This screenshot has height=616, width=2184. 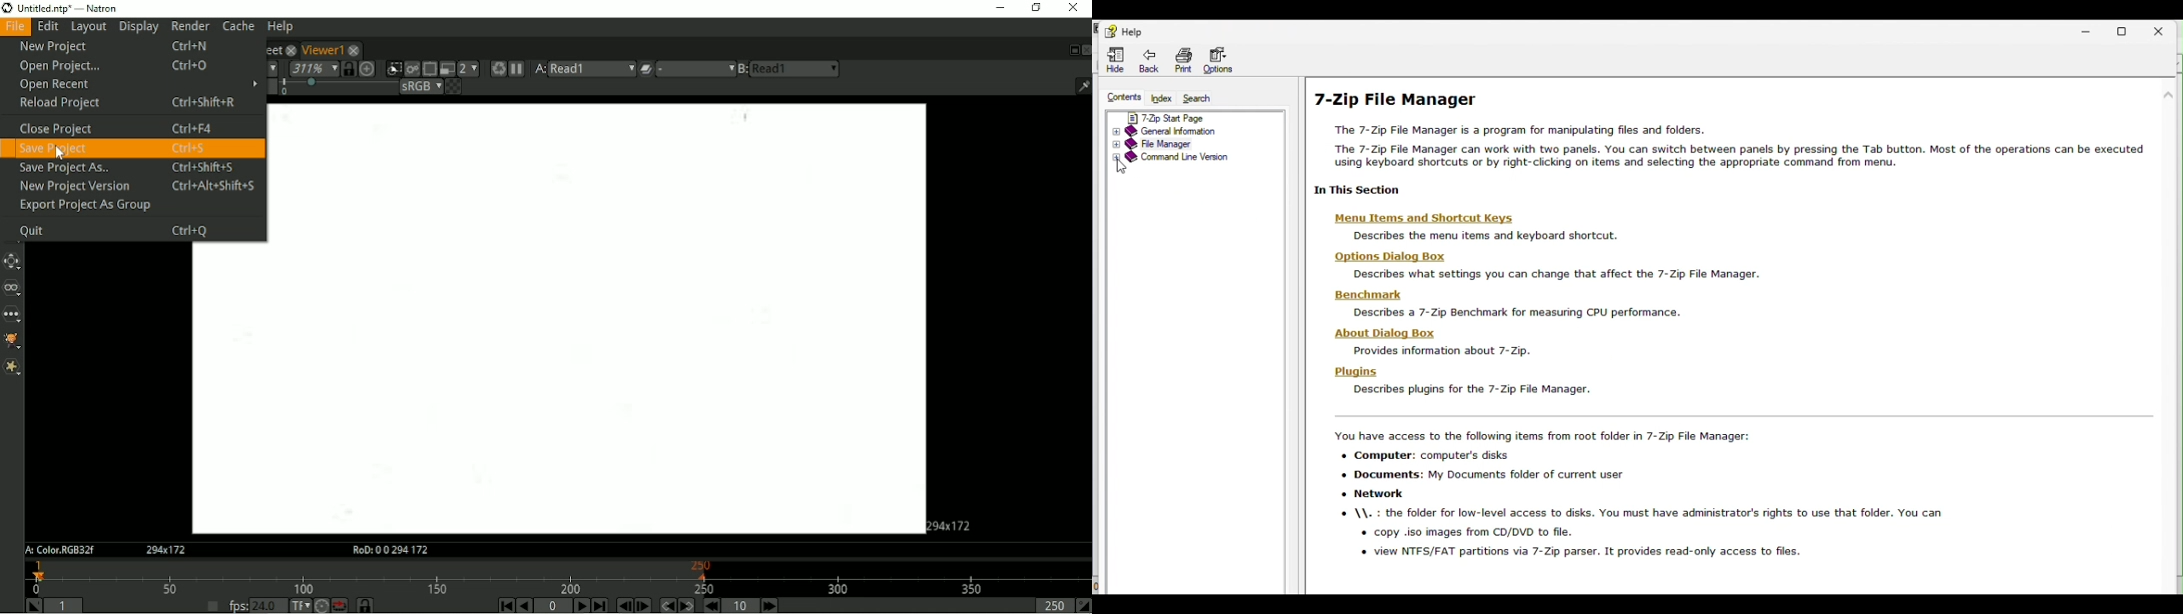 What do you see at coordinates (1398, 99) in the screenshot?
I see `7-Zip file manager` at bounding box center [1398, 99].